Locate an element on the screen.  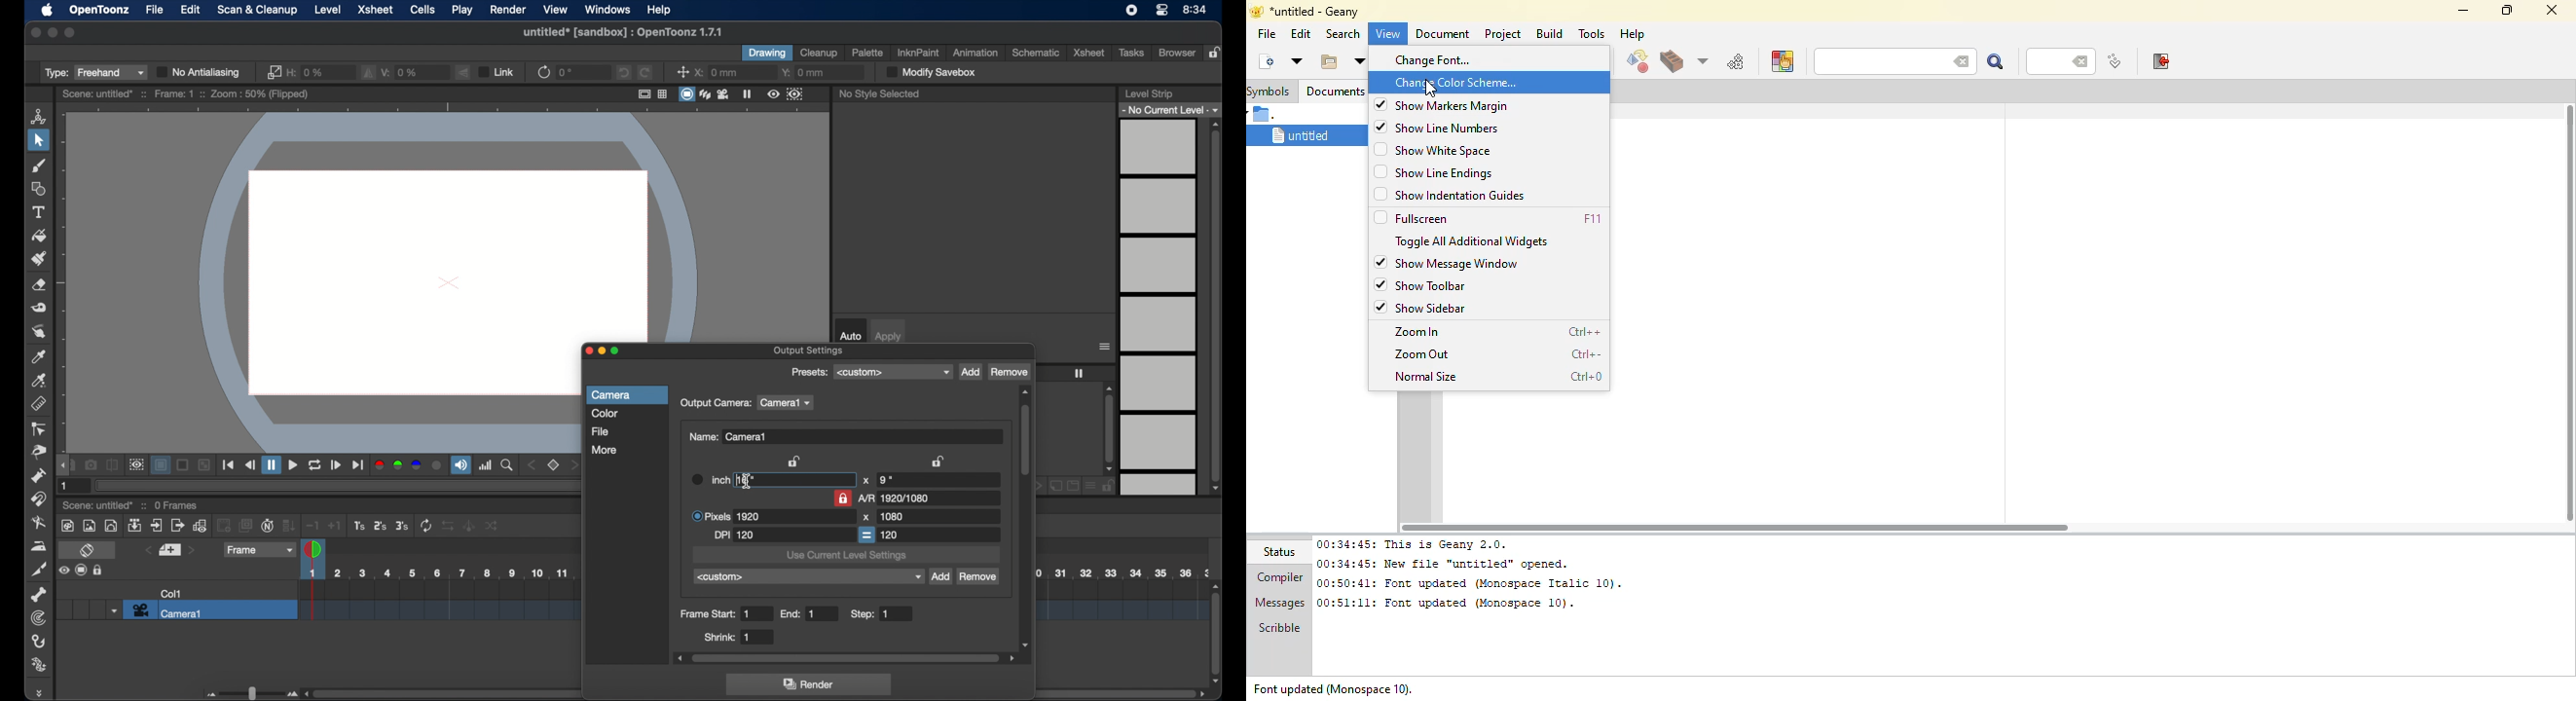
xsheet is located at coordinates (375, 9).